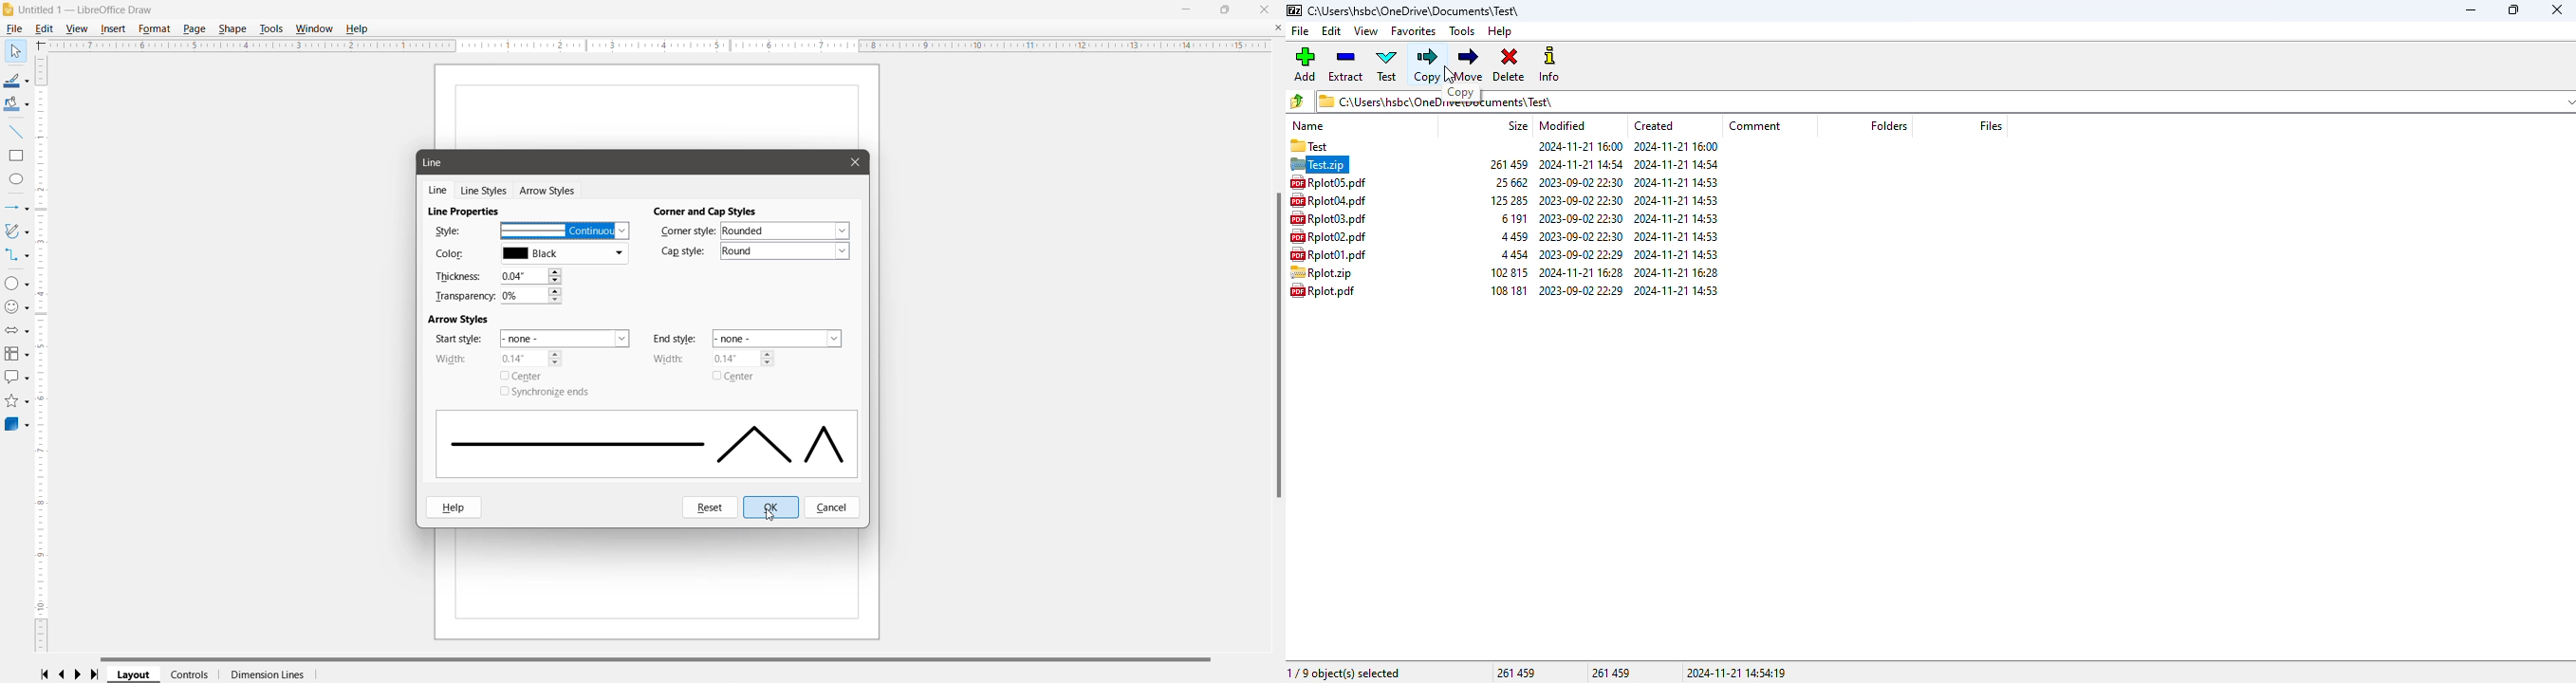 This screenshot has width=2576, height=700. I want to click on Line Styles, so click(484, 192).